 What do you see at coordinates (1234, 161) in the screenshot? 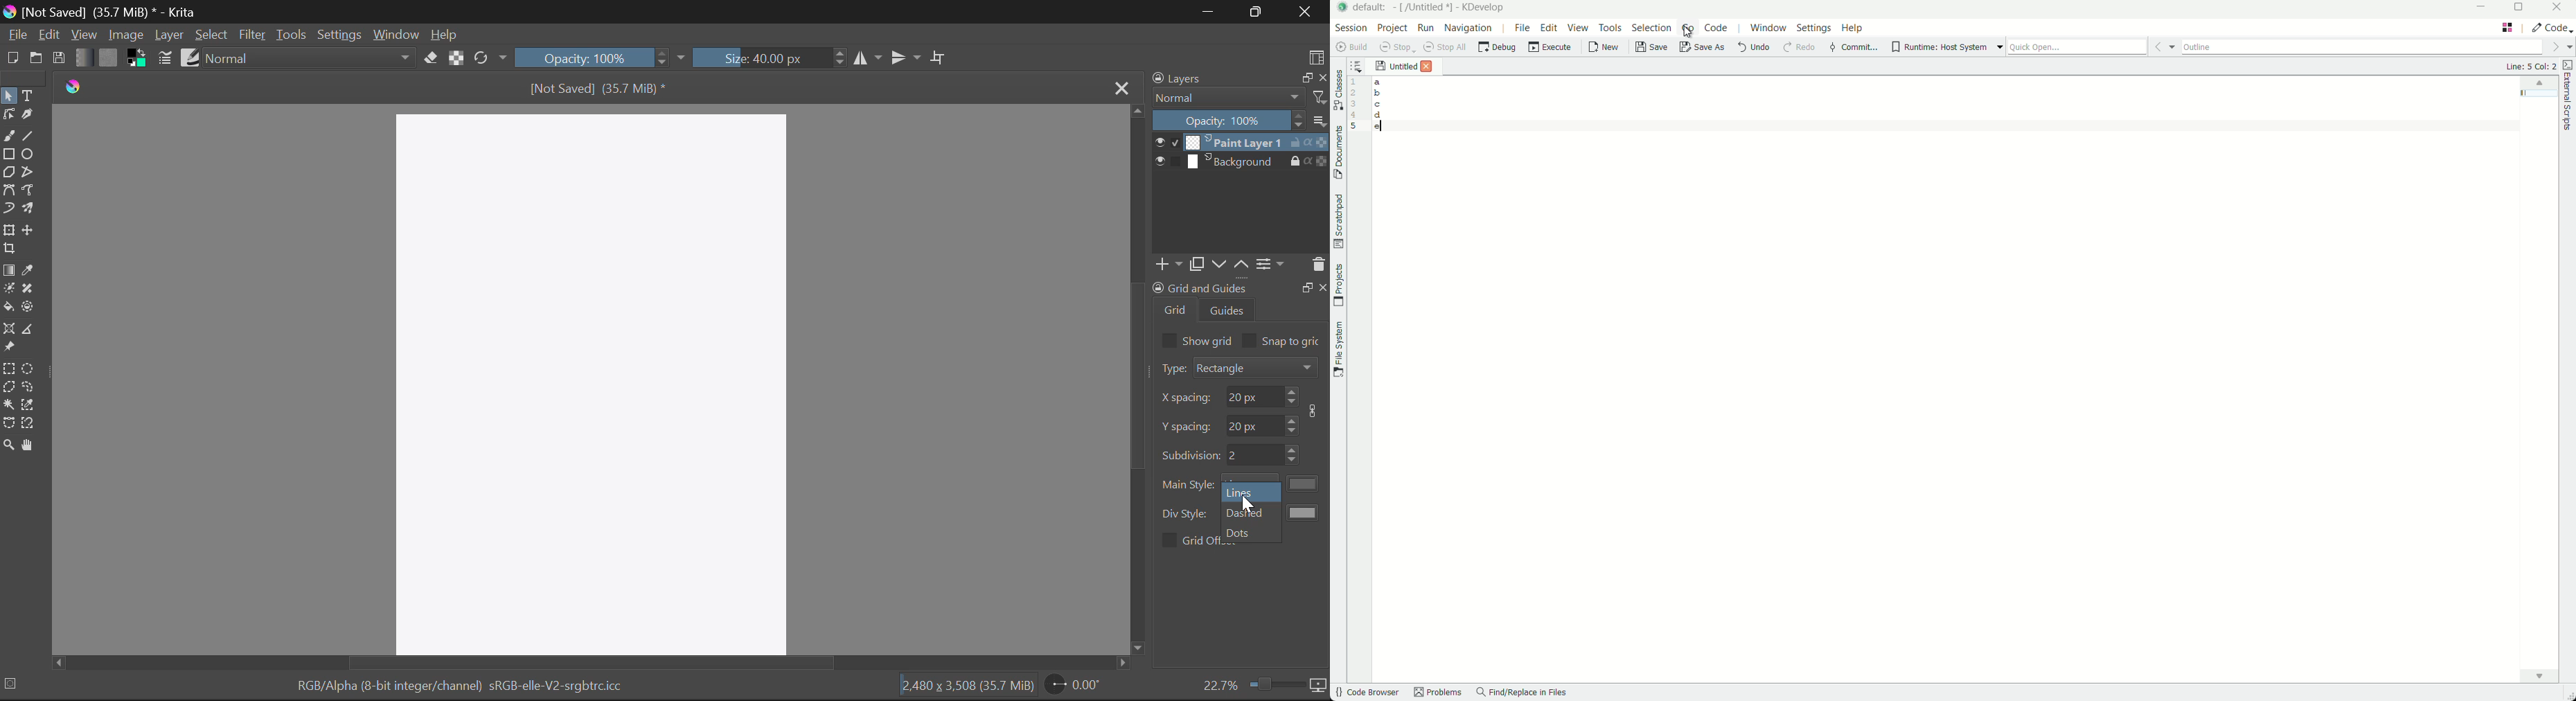
I see `layer 2` at bounding box center [1234, 161].